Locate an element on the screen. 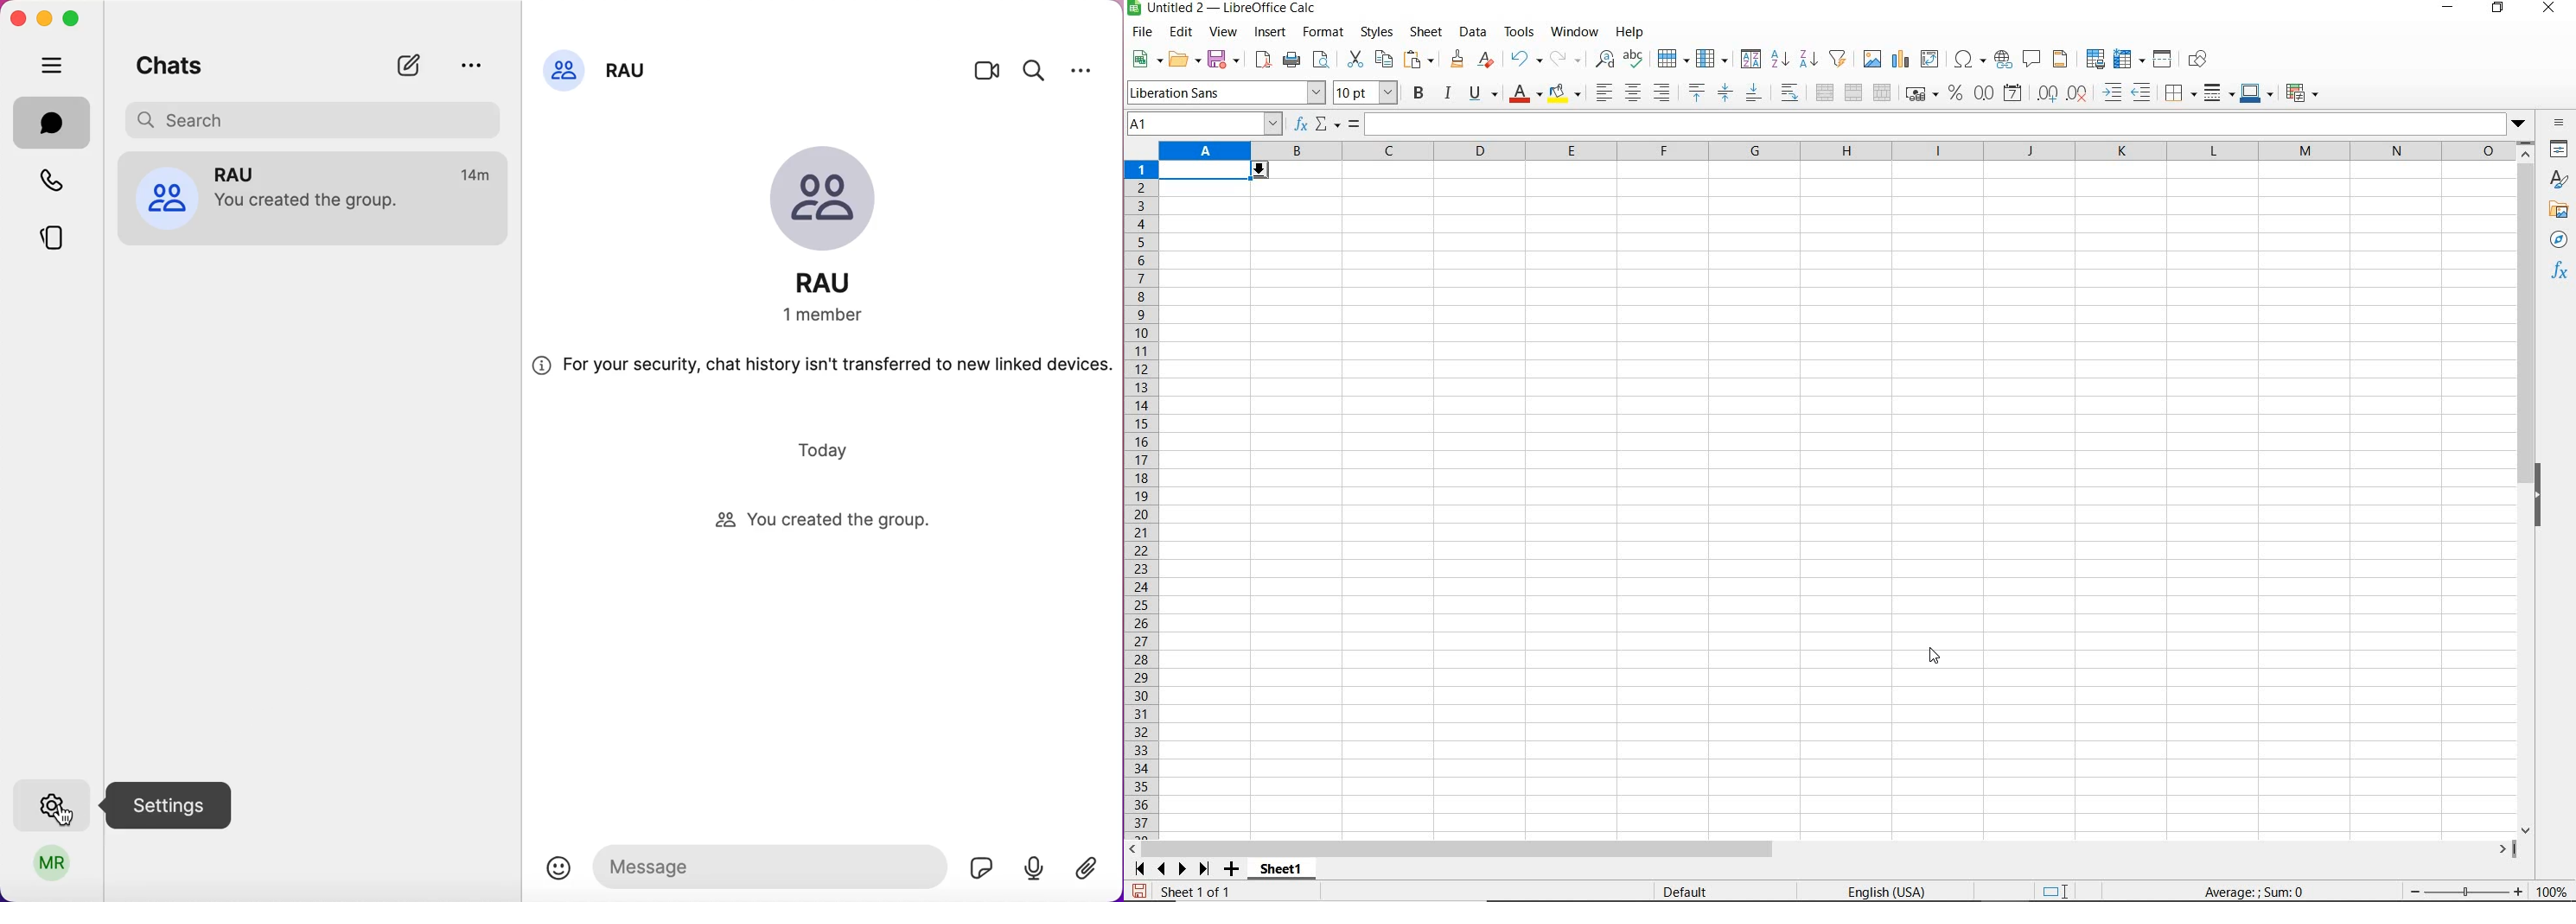  zoom out or zoom in is located at coordinates (2459, 891).